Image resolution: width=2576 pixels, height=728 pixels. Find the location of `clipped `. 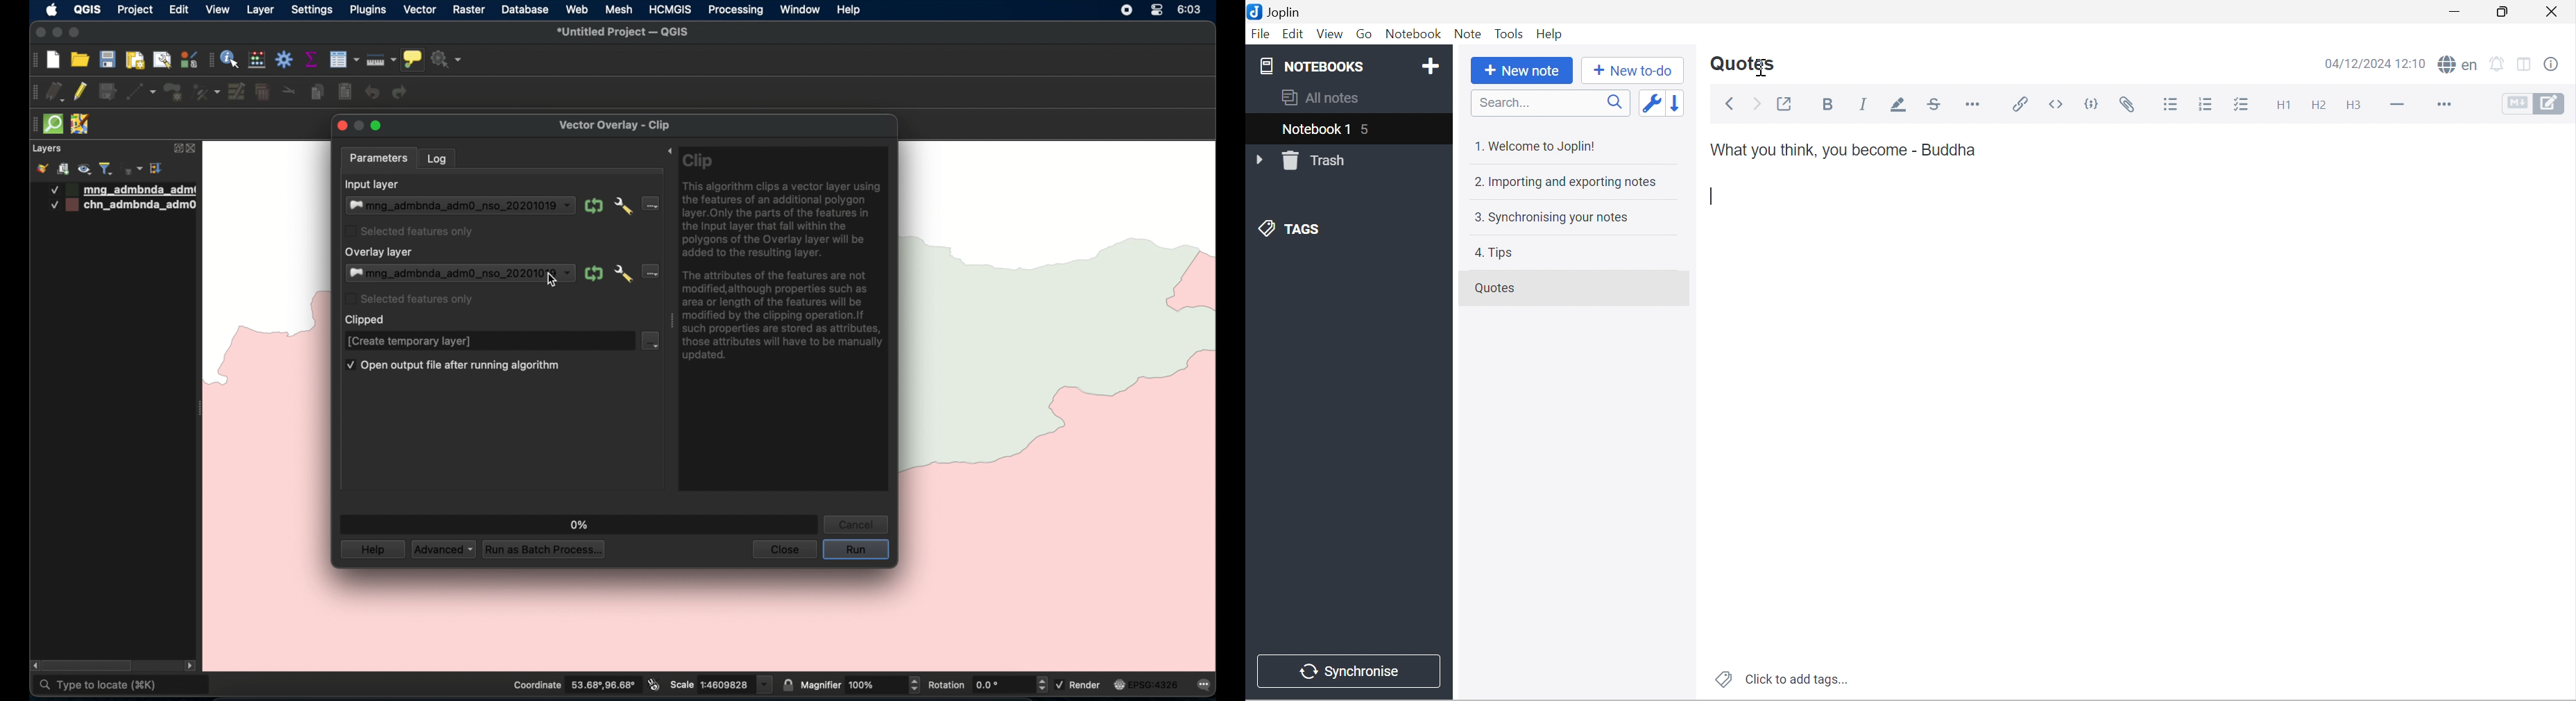

clipped  is located at coordinates (366, 320).